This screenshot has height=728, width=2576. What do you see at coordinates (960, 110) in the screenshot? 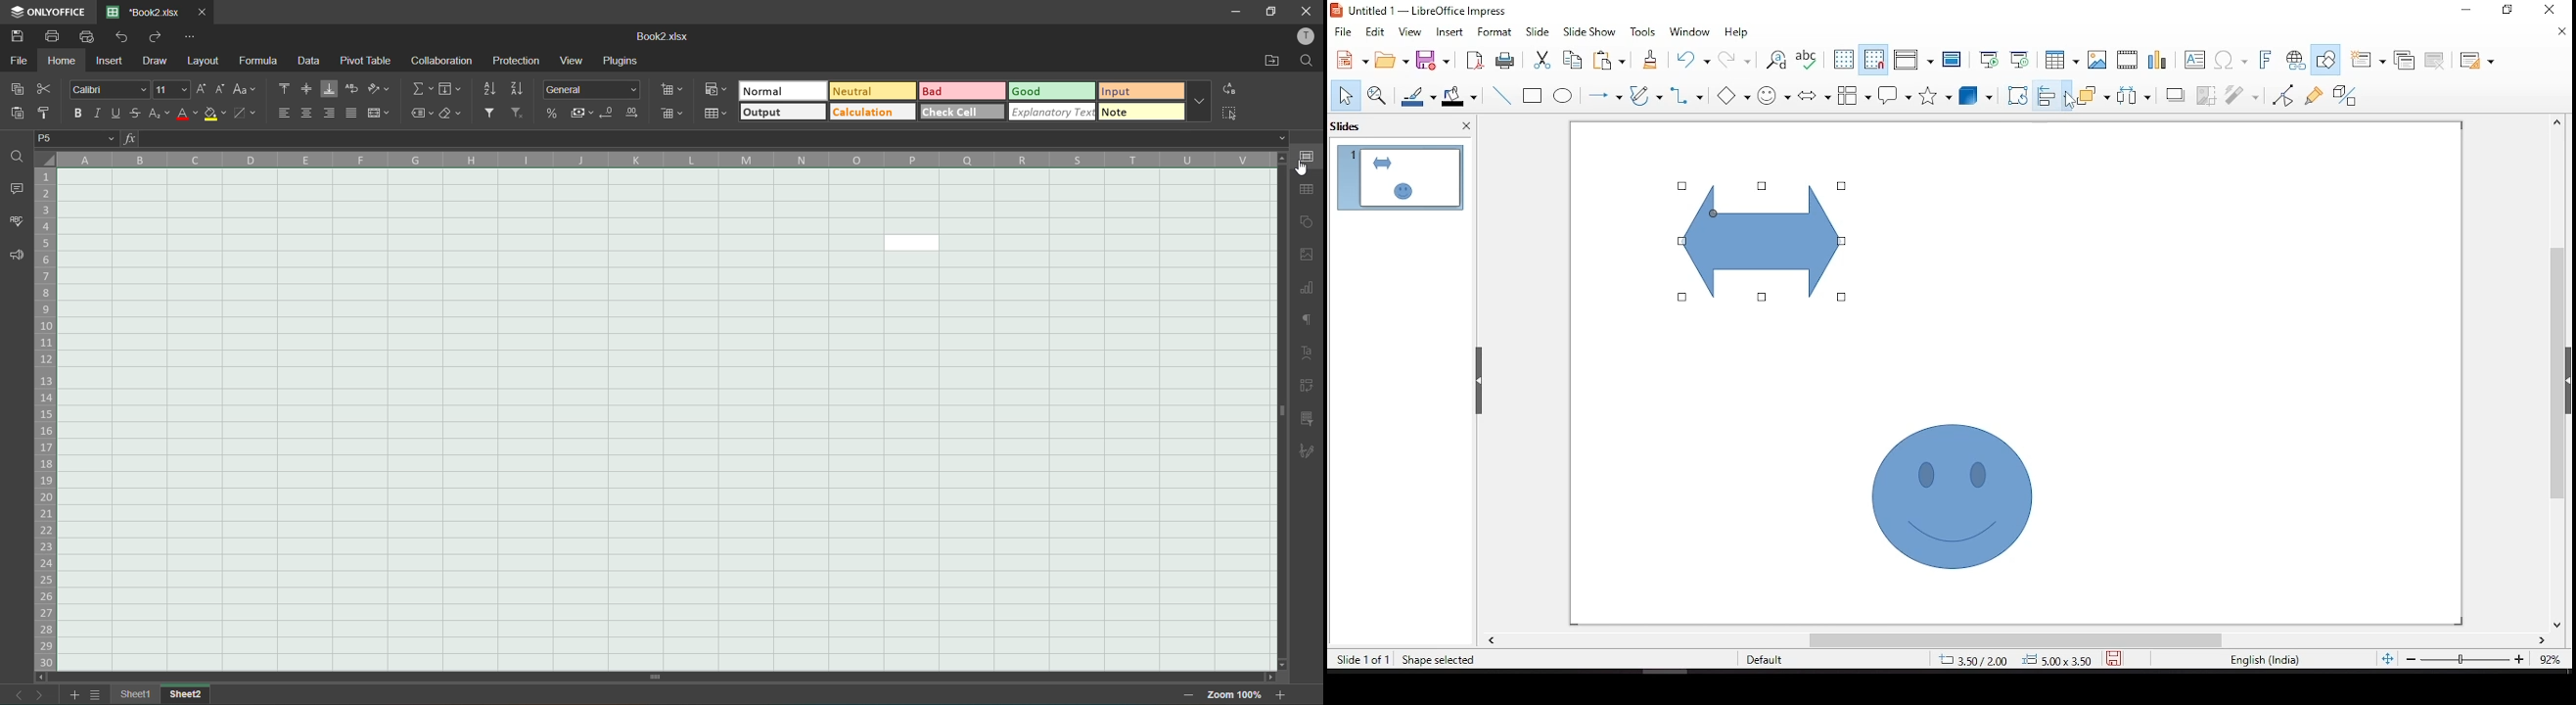
I see `check cell` at bounding box center [960, 110].